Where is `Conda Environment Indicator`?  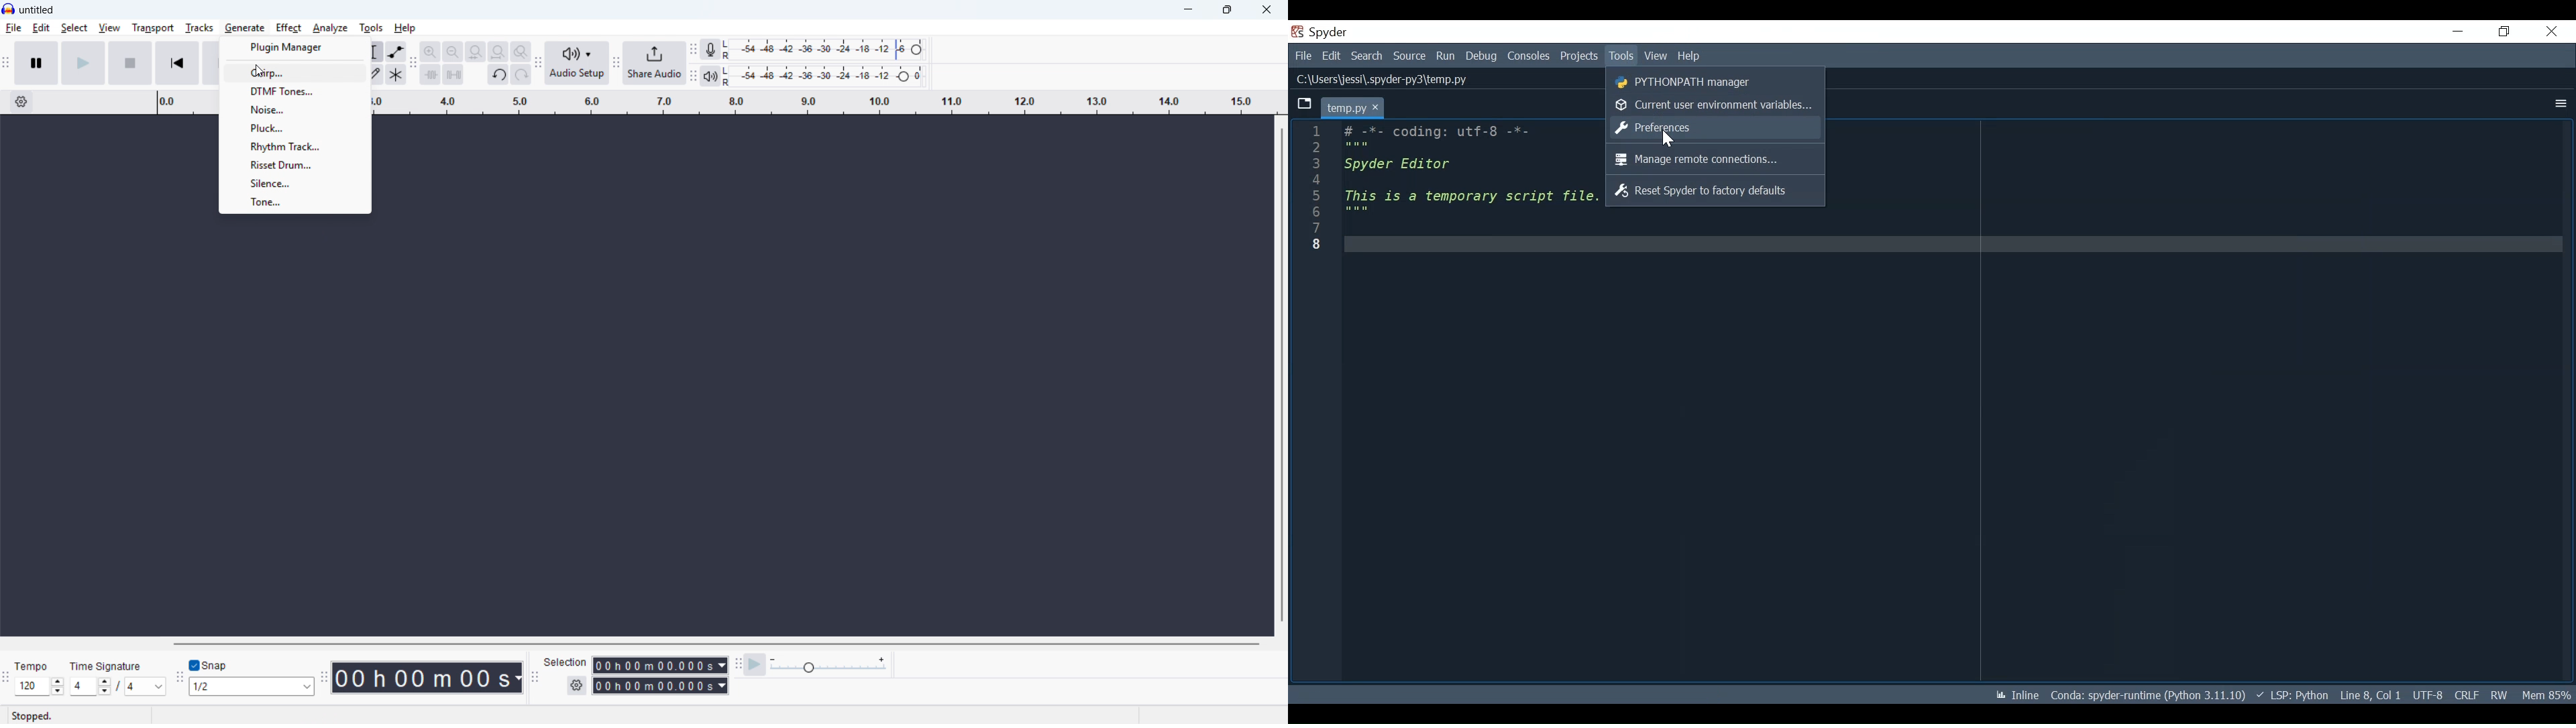 Conda Environment Indicator is located at coordinates (2147, 696).